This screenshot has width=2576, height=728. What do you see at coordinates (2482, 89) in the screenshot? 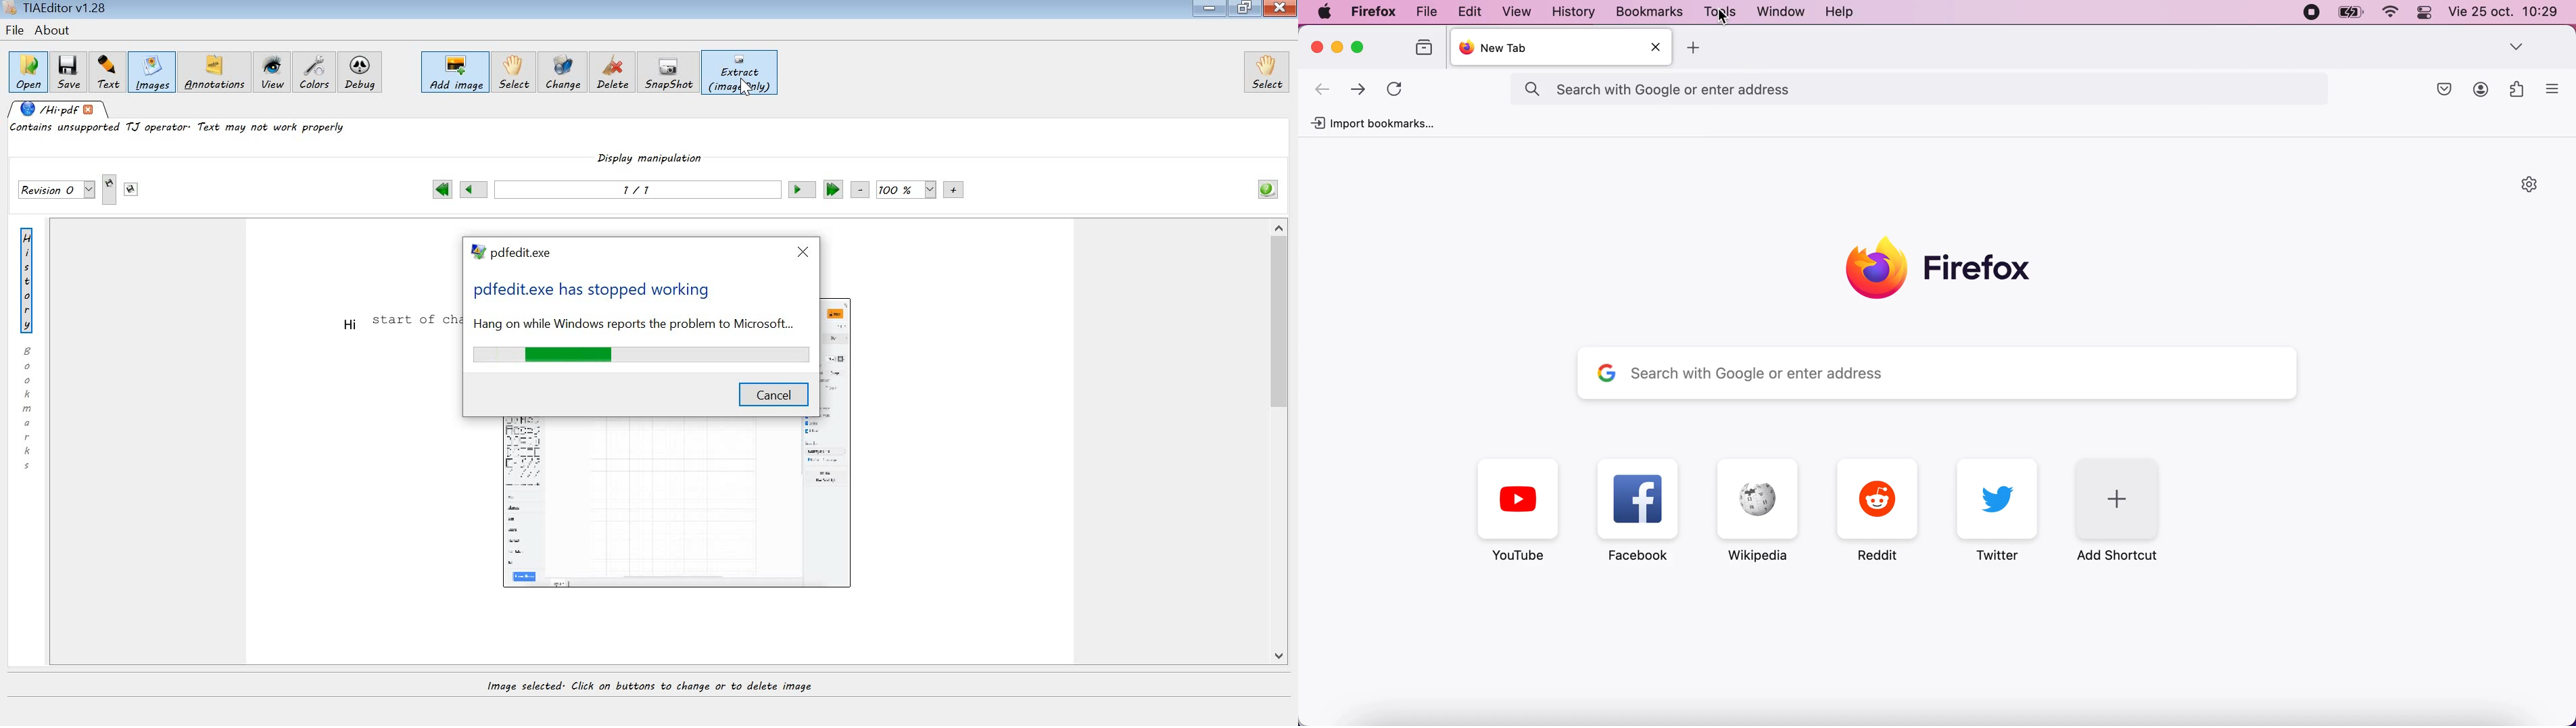
I see `Profile` at bounding box center [2482, 89].